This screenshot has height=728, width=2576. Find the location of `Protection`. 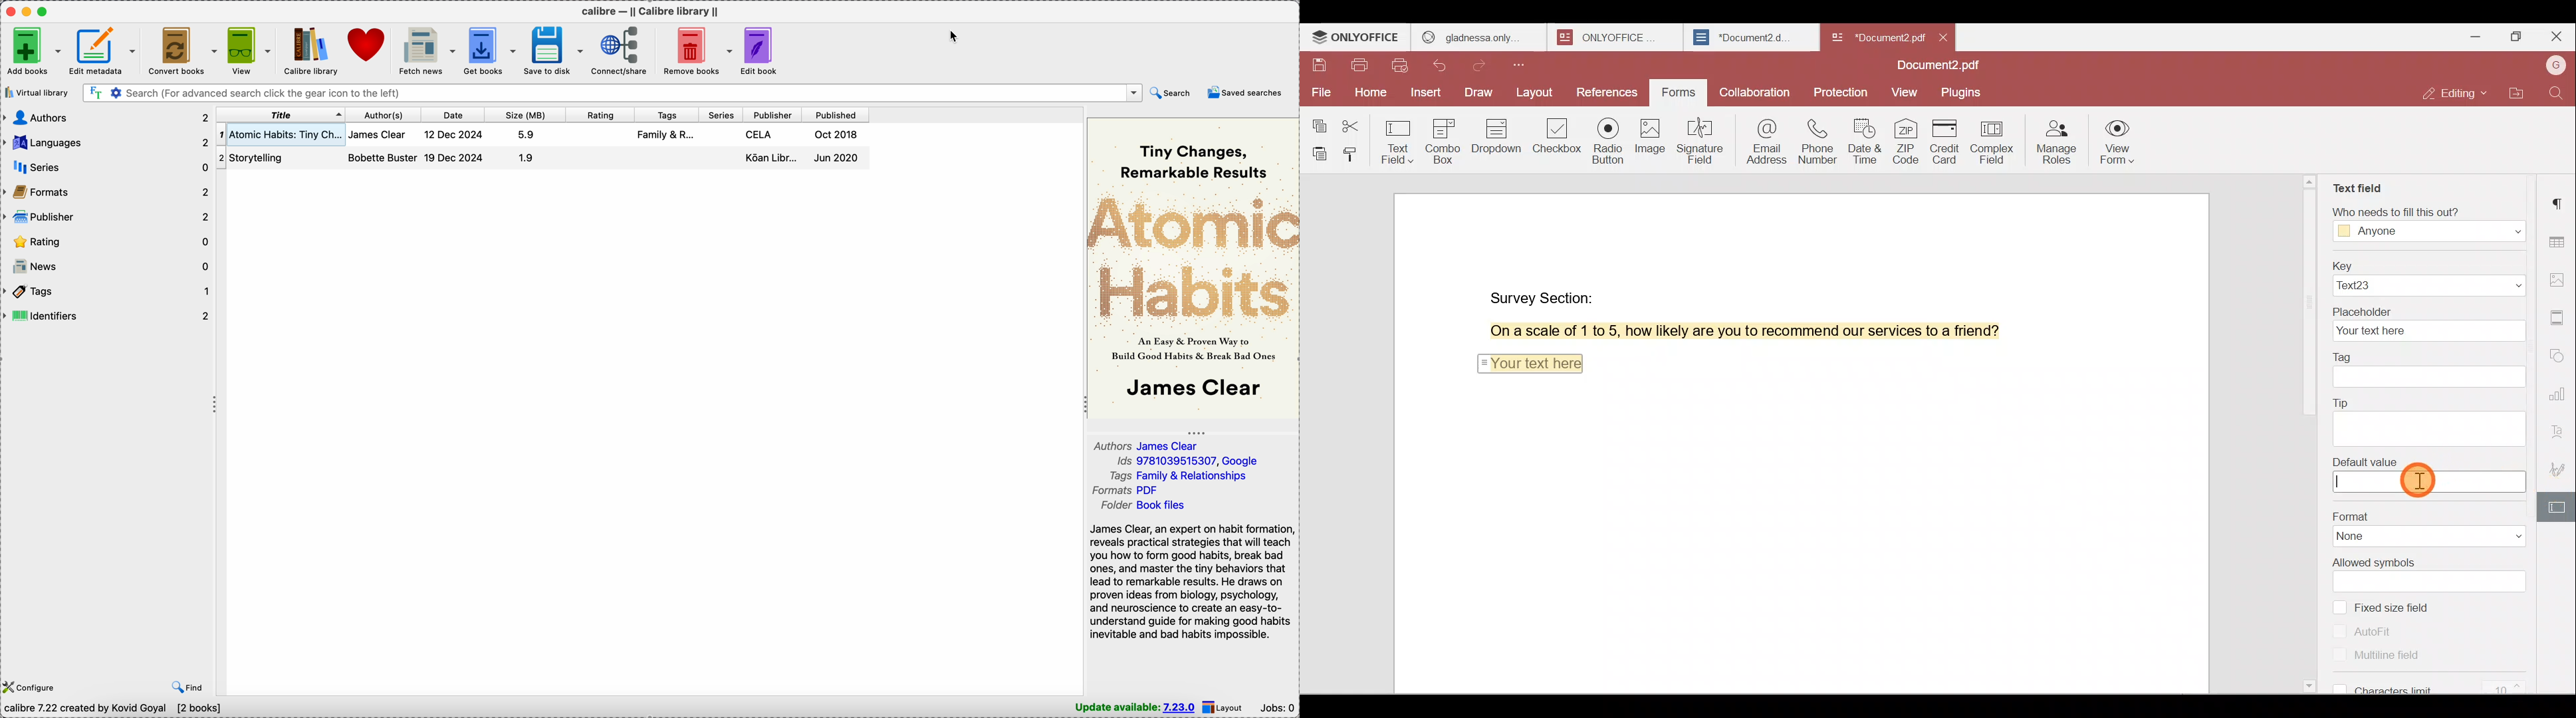

Protection is located at coordinates (1843, 88).